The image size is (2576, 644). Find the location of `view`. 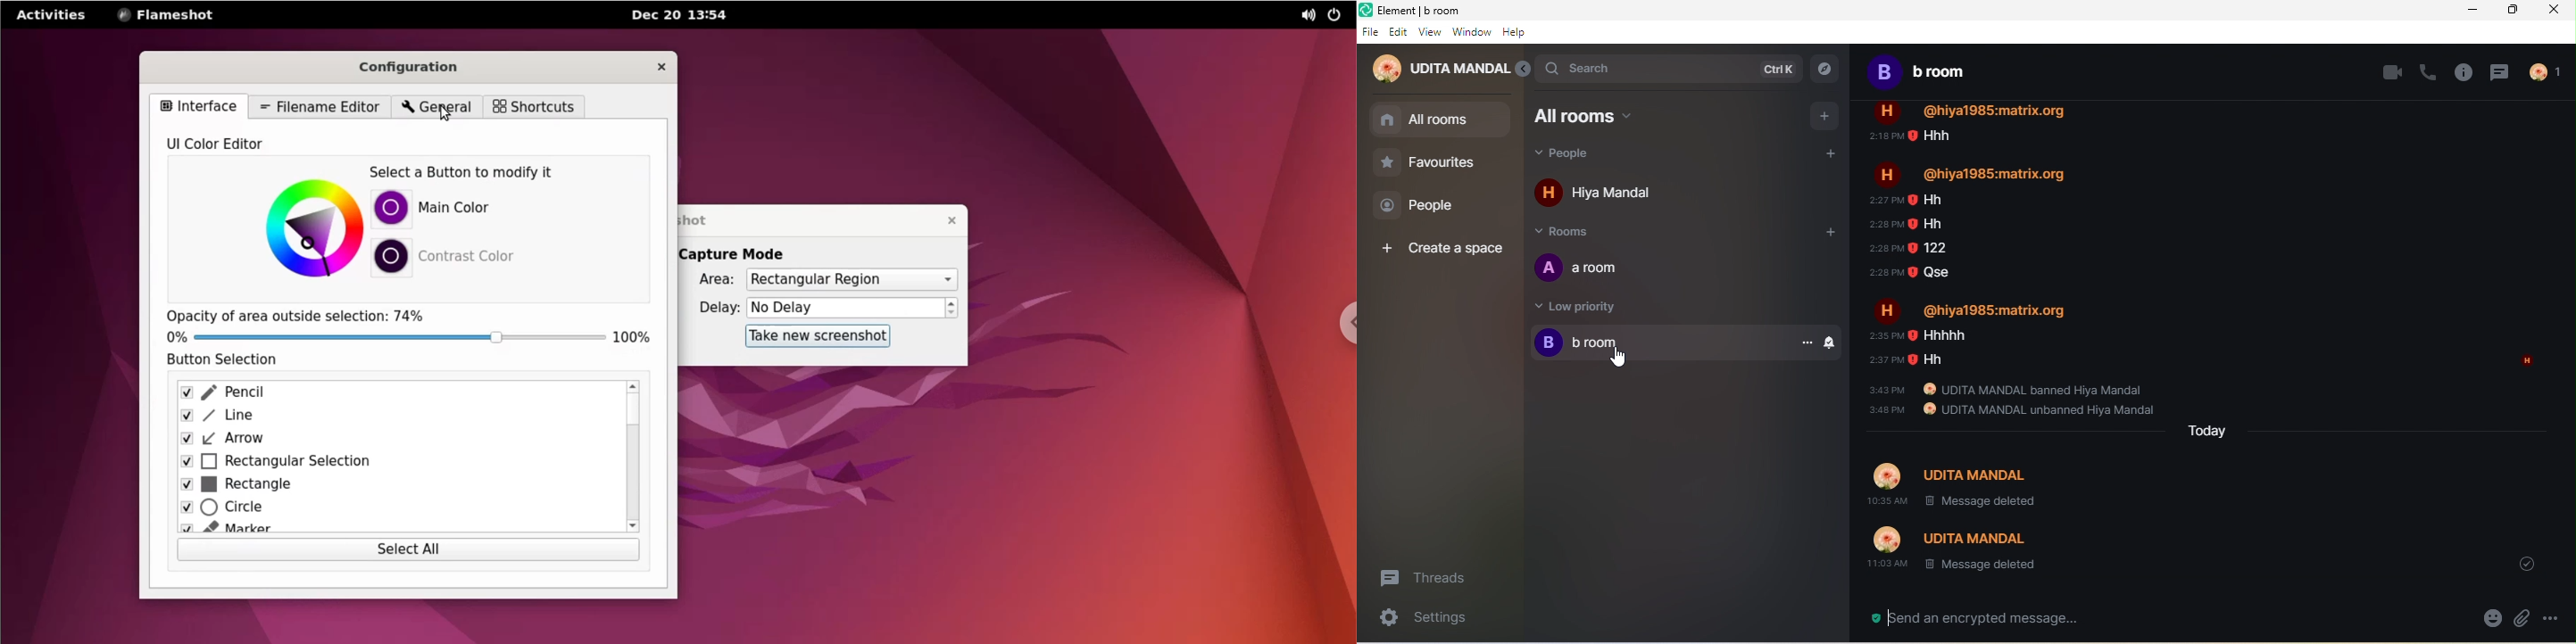

view is located at coordinates (1430, 35).